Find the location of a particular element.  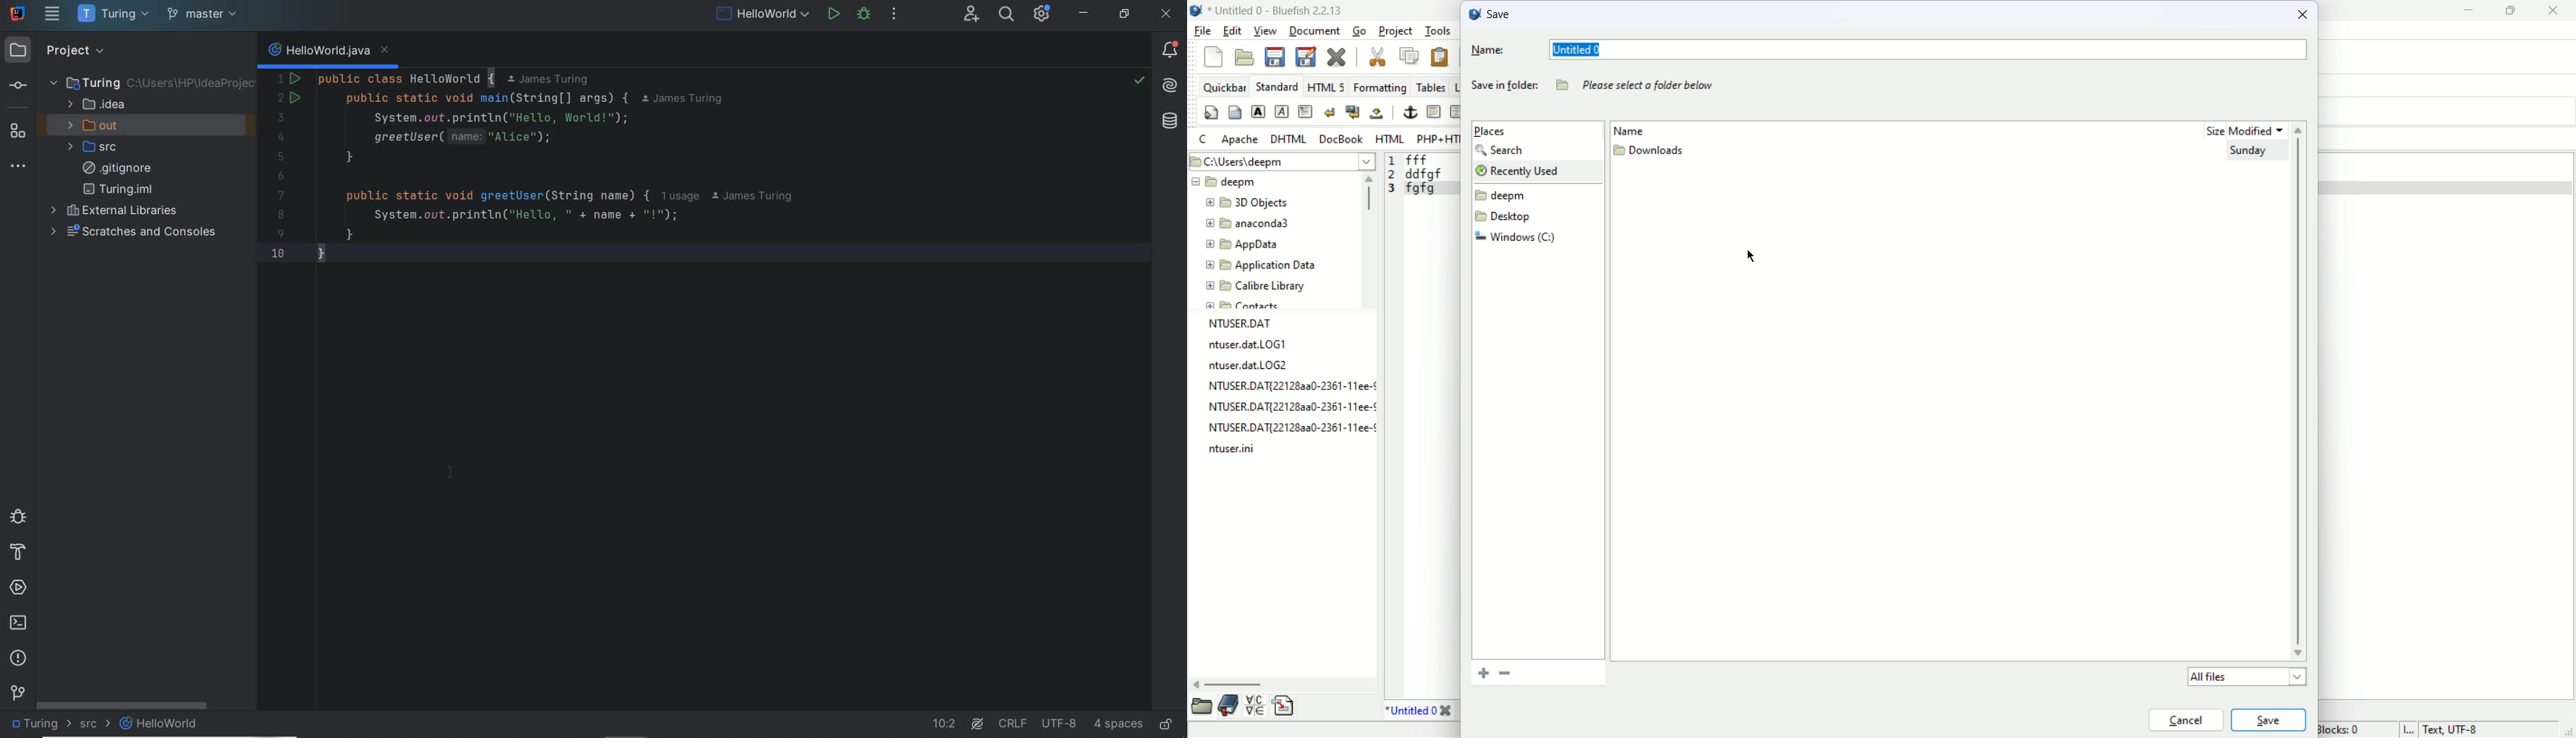

center is located at coordinates (1457, 112).